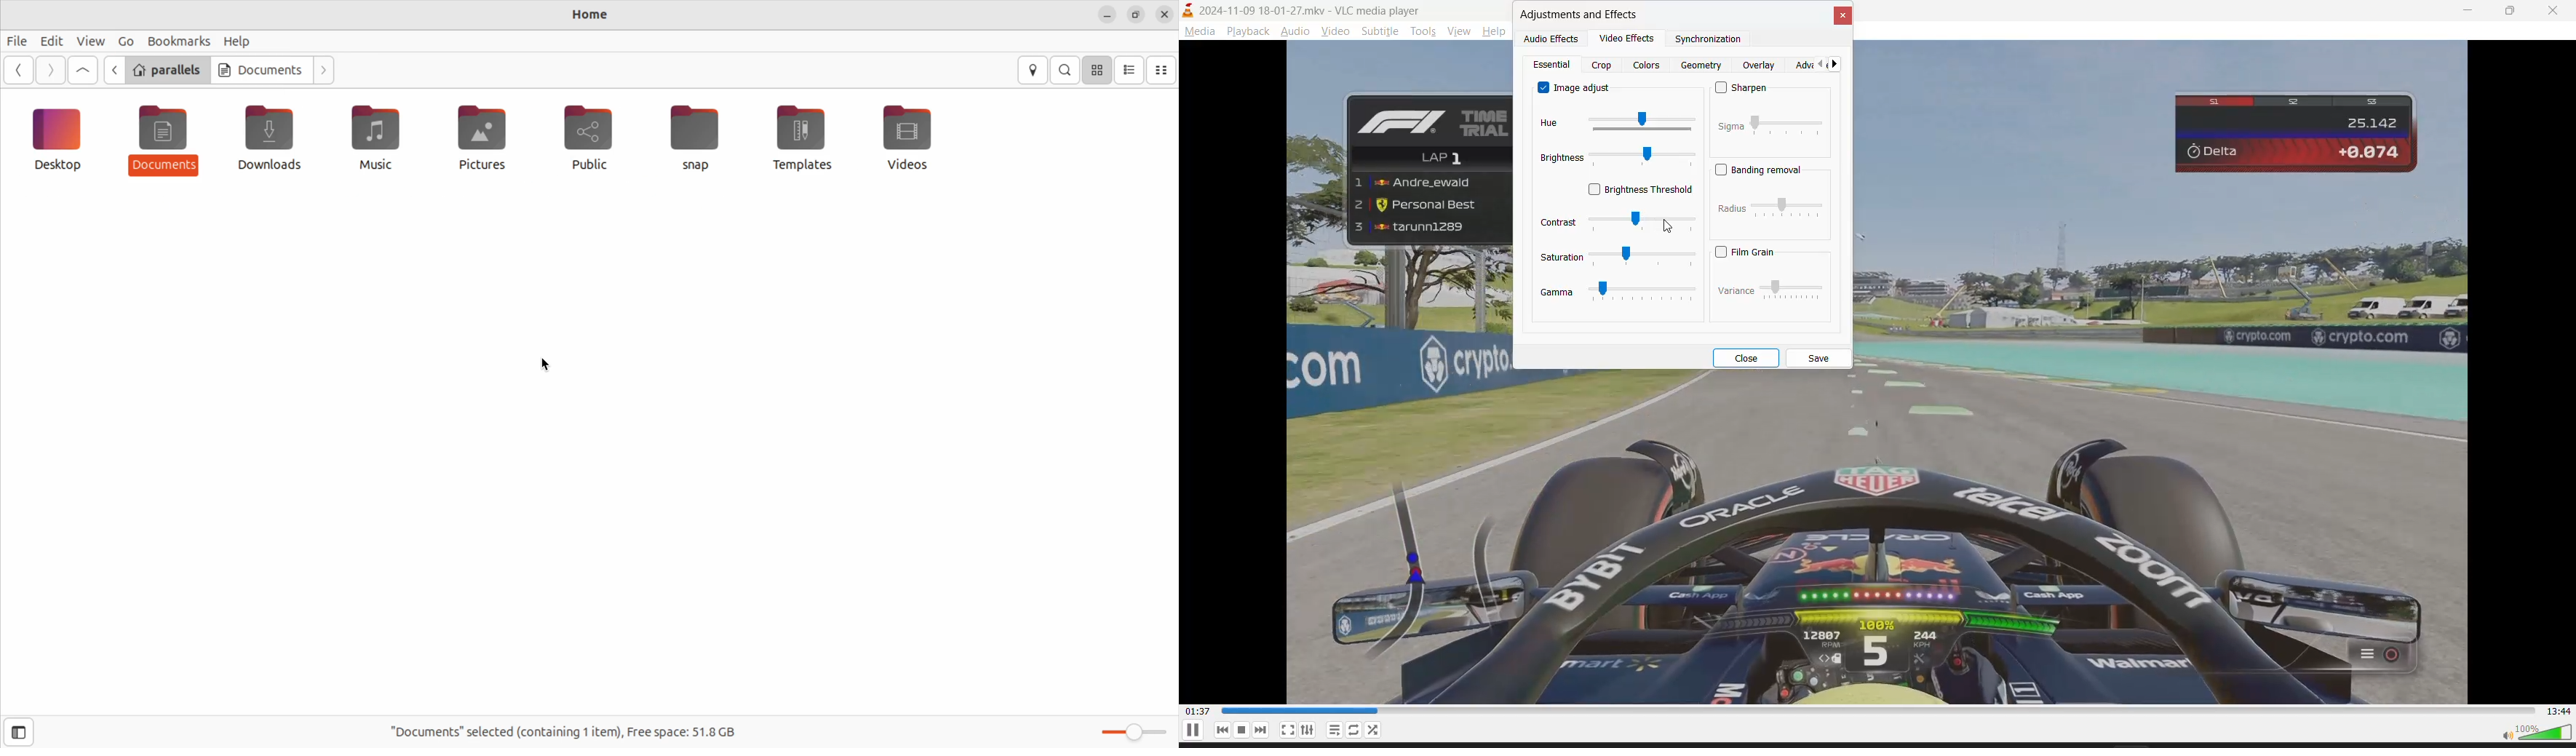  Describe the element at coordinates (84, 69) in the screenshot. I see `Go up` at that location.